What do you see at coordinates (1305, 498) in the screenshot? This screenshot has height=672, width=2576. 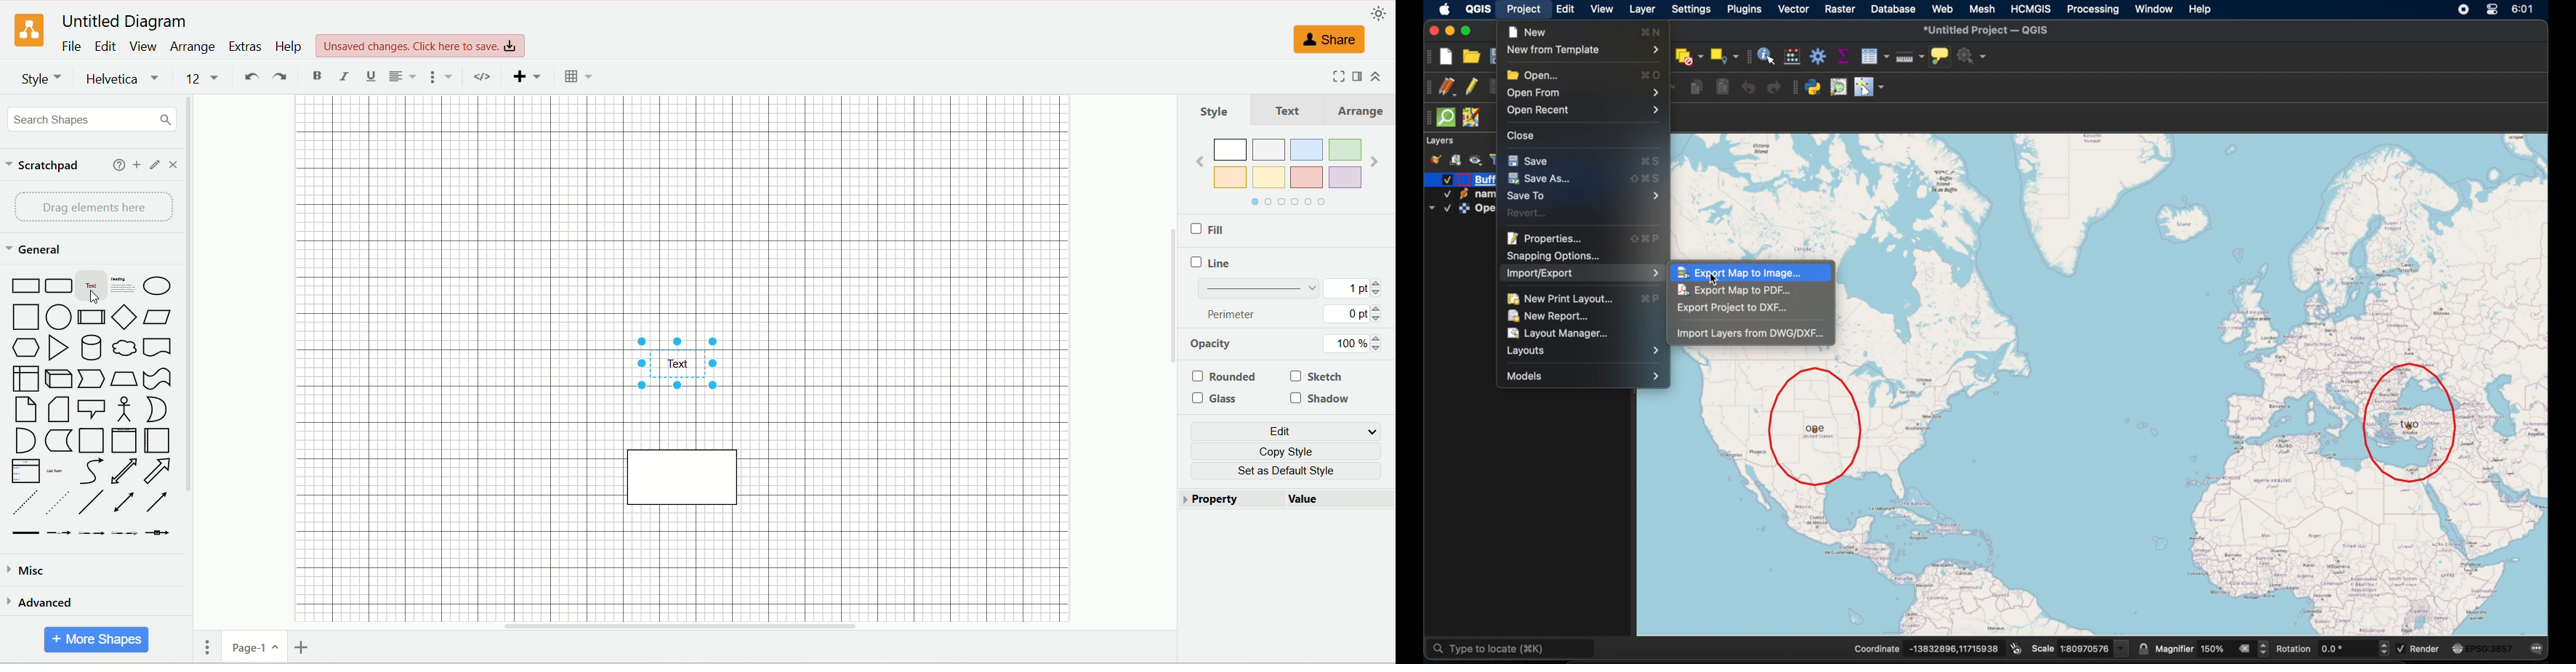 I see `value` at bounding box center [1305, 498].